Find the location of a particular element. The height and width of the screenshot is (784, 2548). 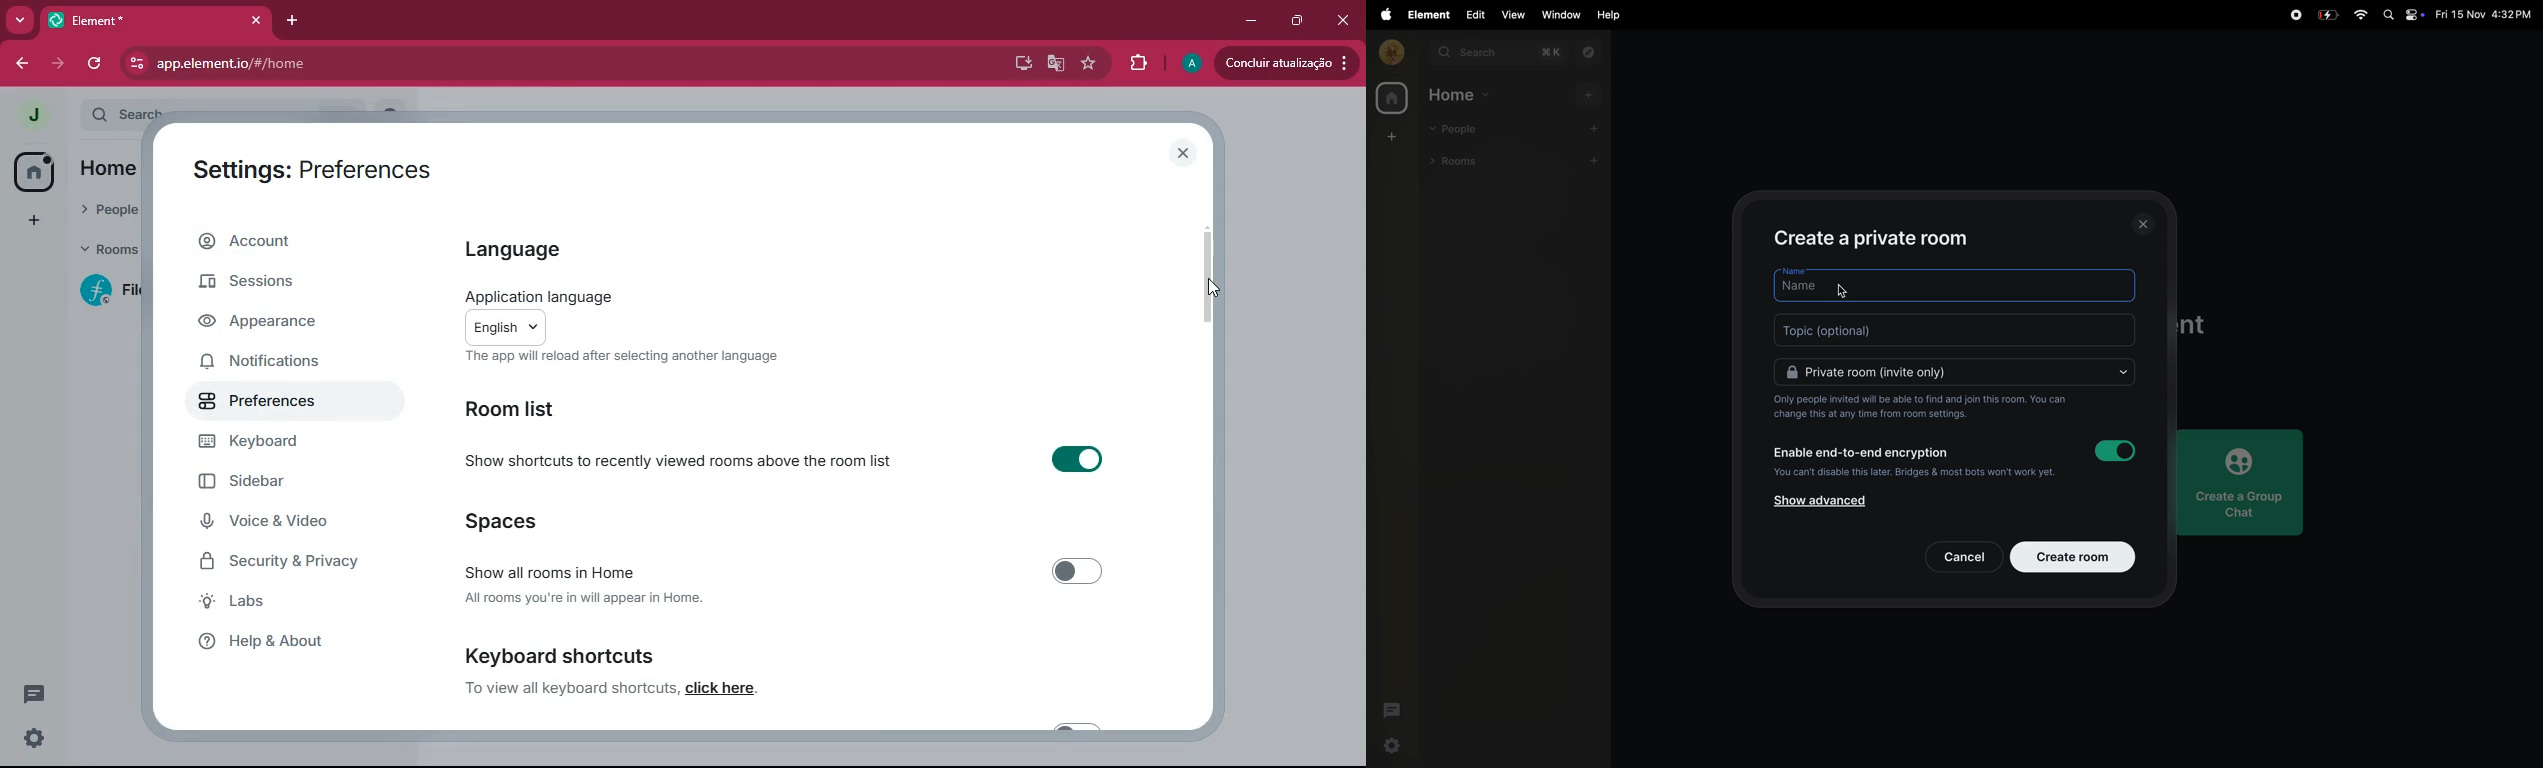

create private room is located at coordinates (1889, 237).